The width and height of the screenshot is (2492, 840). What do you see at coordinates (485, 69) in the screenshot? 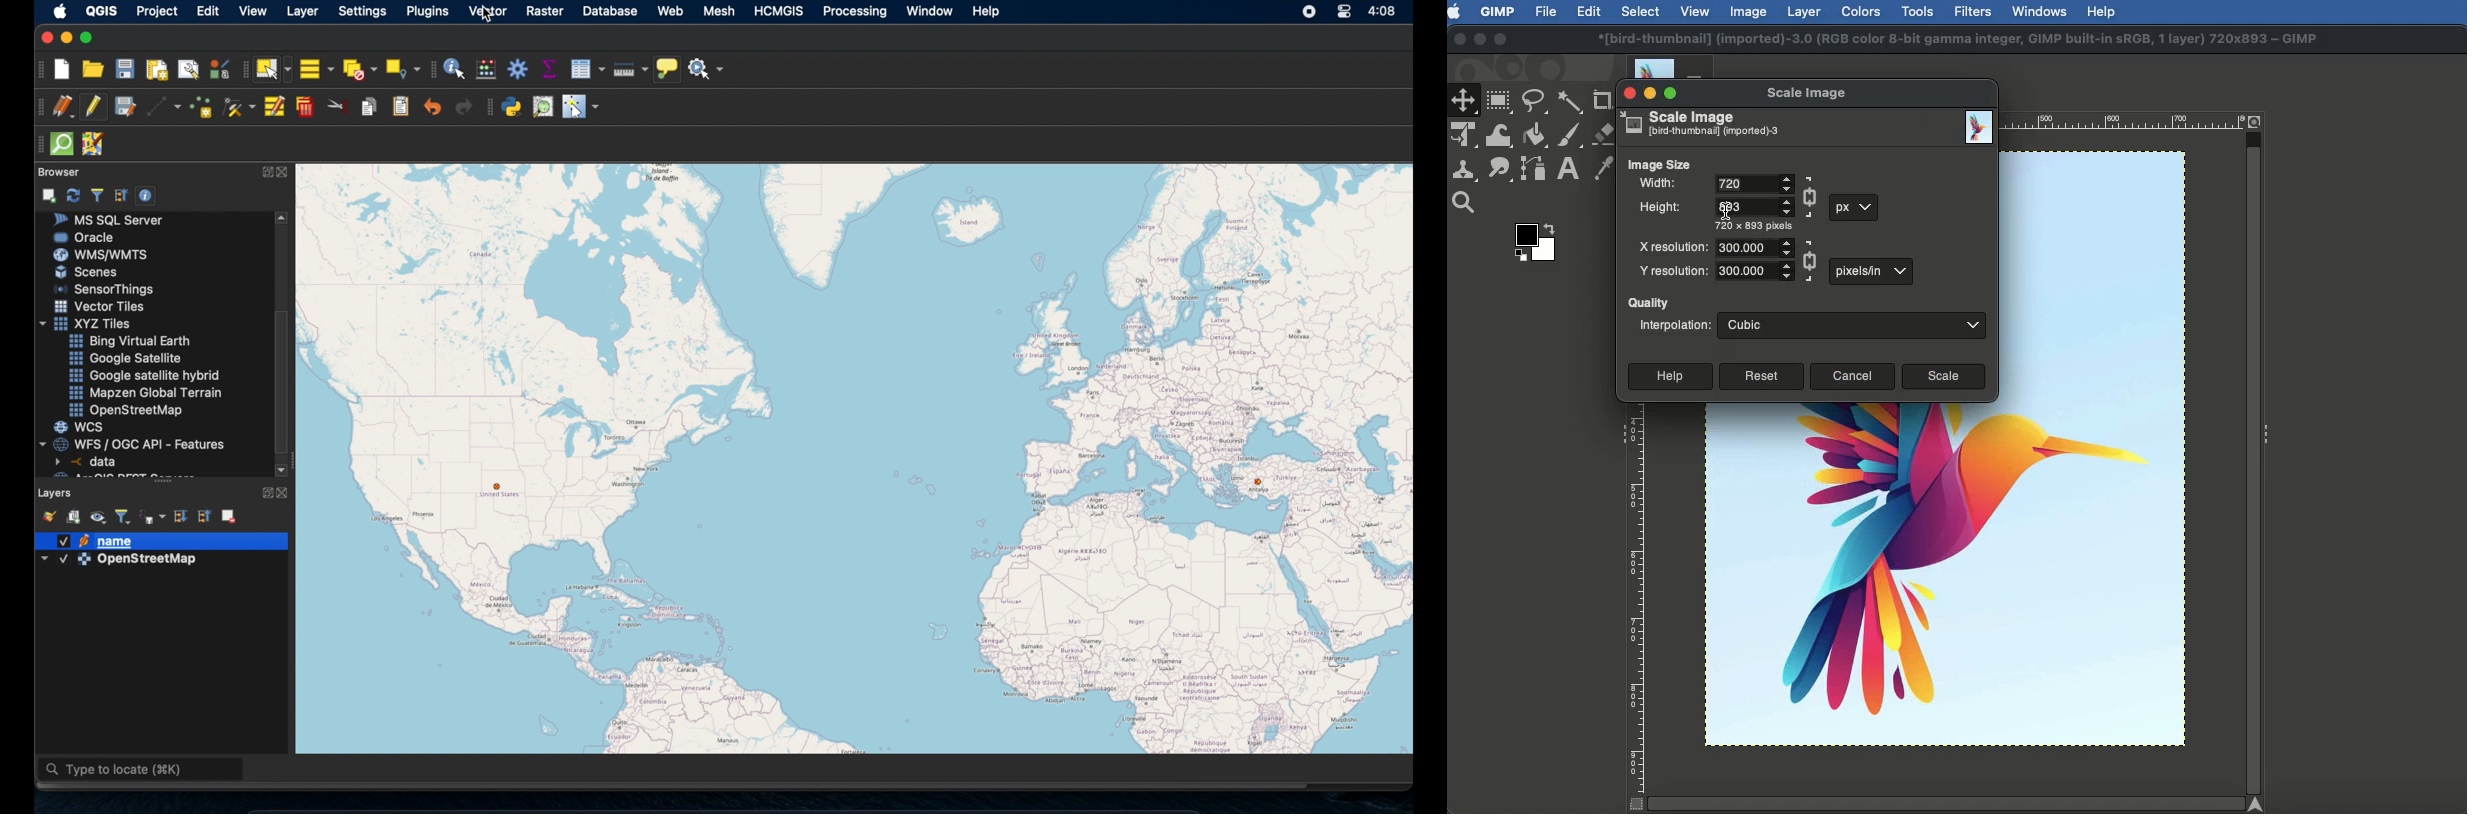
I see `open field calculator` at bounding box center [485, 69].